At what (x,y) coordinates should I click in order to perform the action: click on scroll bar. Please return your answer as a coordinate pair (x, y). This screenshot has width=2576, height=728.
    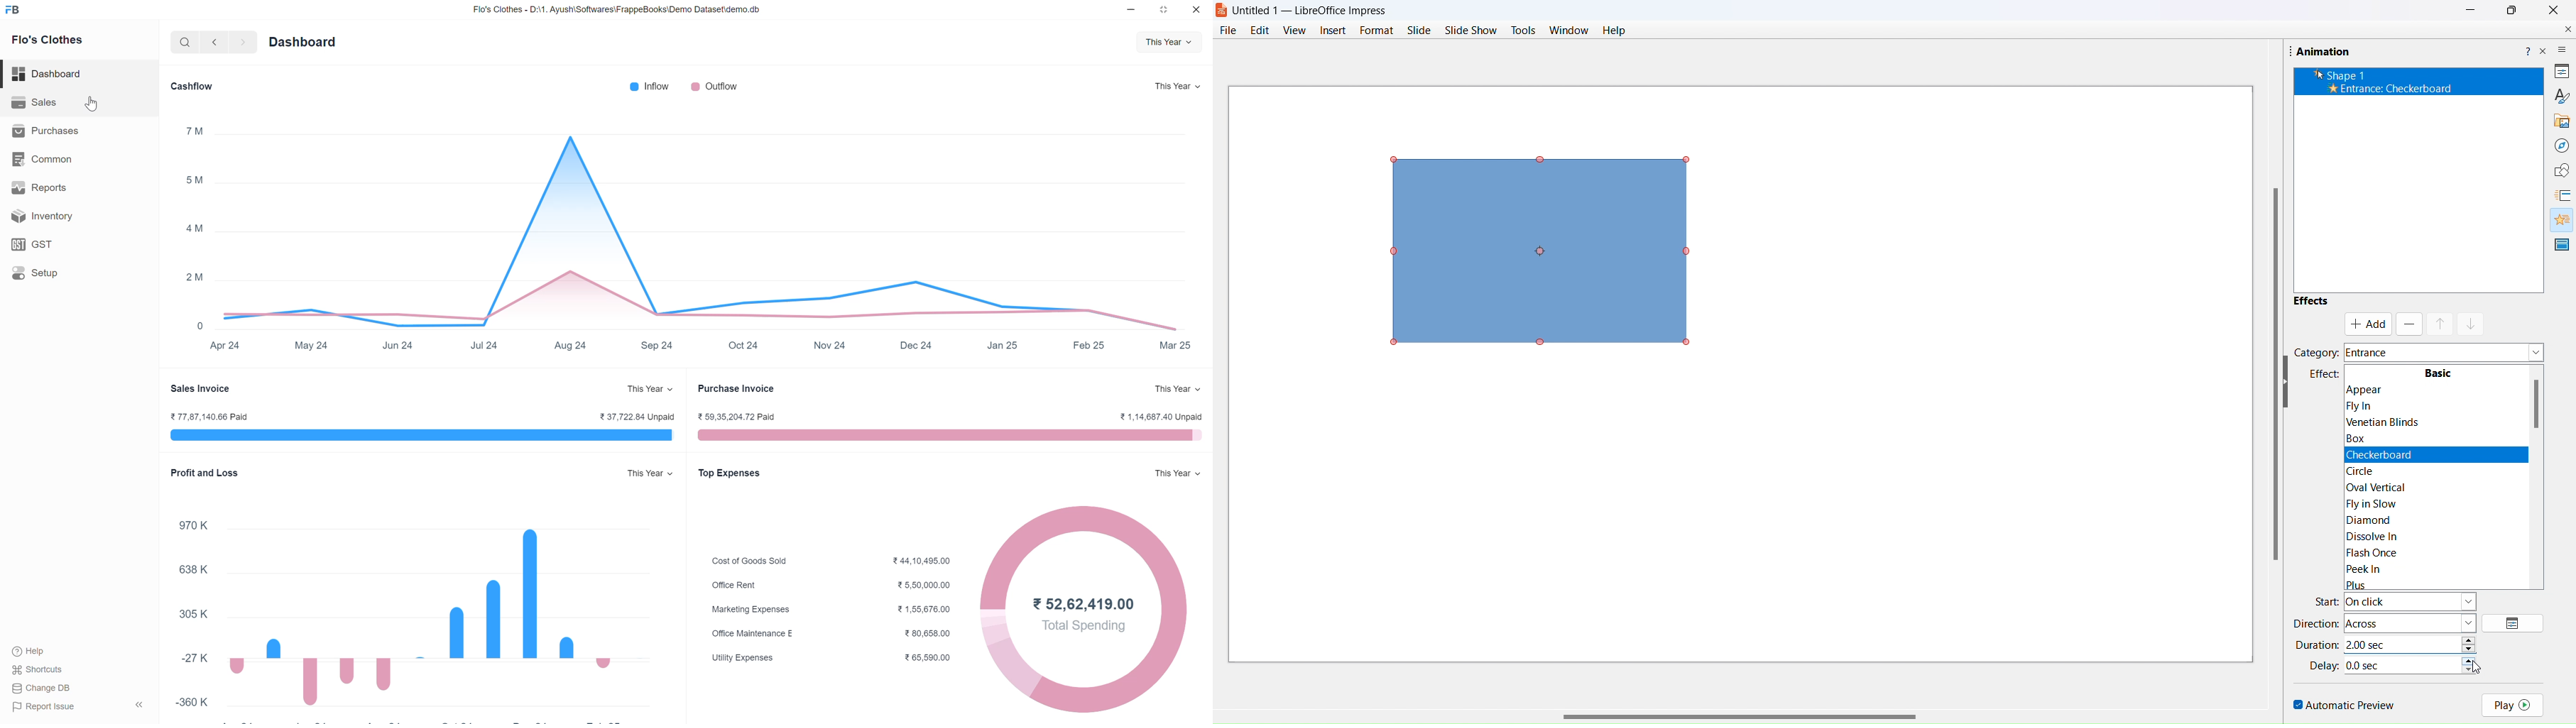
    Looking at the image, I should click on (1740, 710).